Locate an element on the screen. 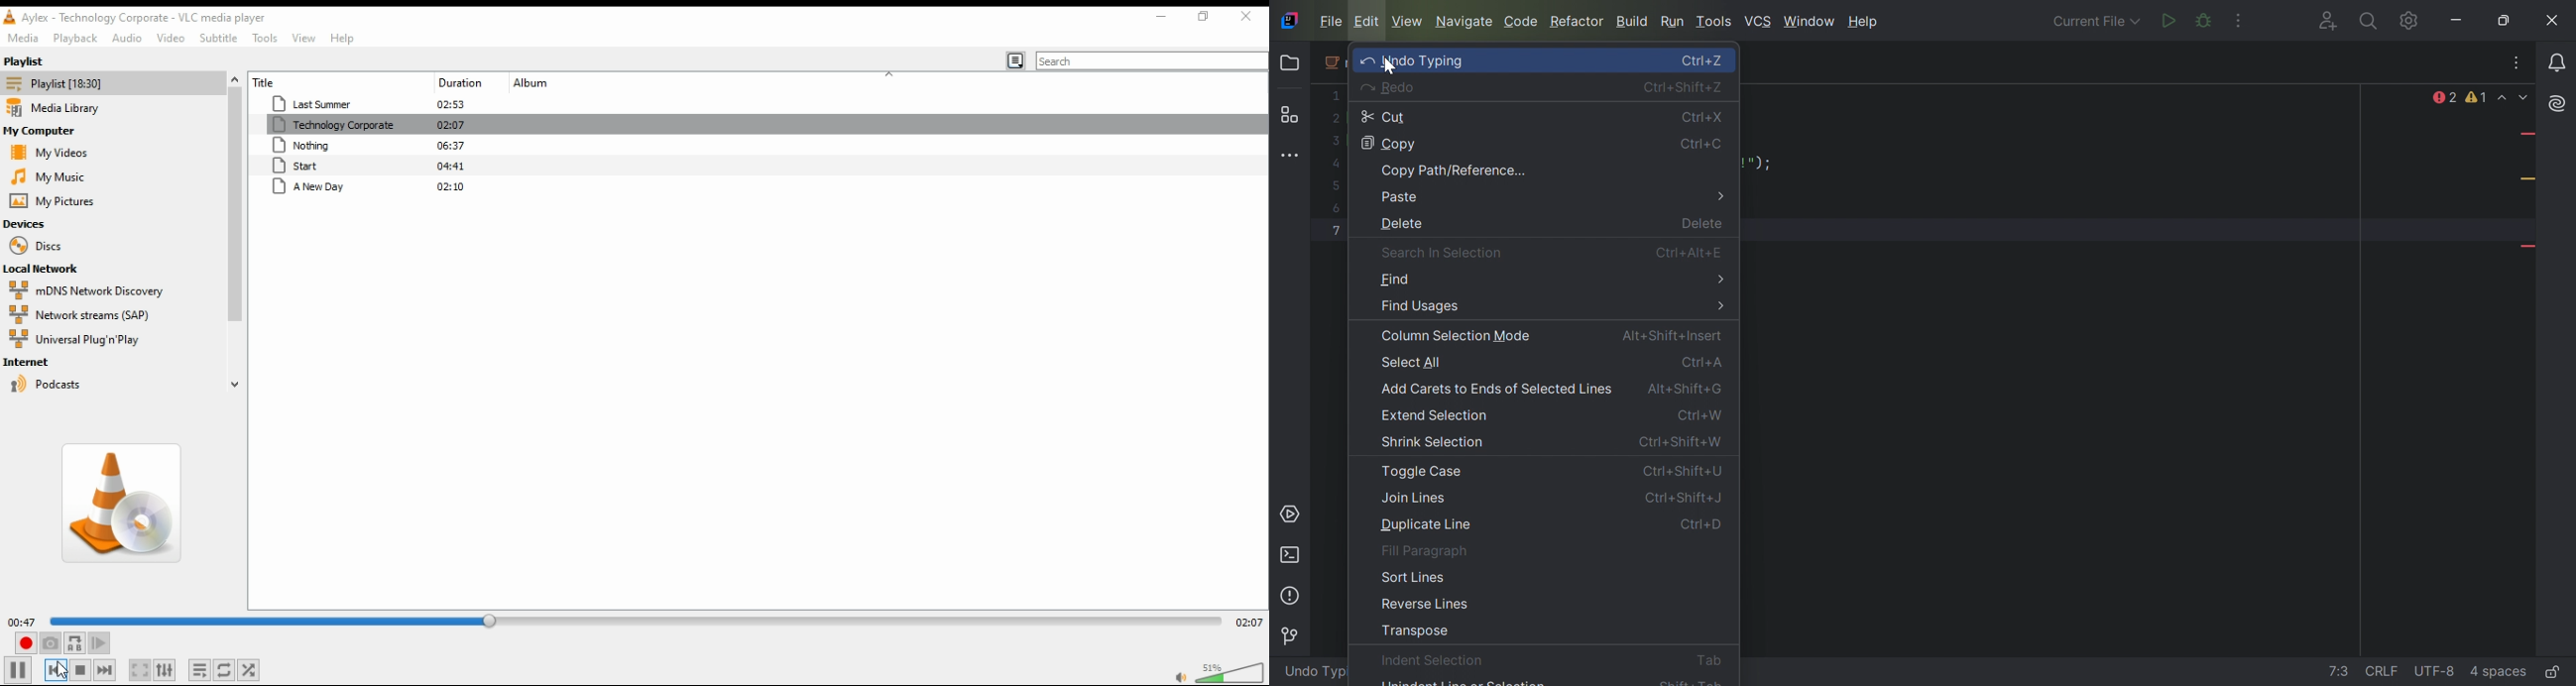 Image resolution: width=2576 pixels, height=700 pixels. Edit is located at coordinates (1367, 22).